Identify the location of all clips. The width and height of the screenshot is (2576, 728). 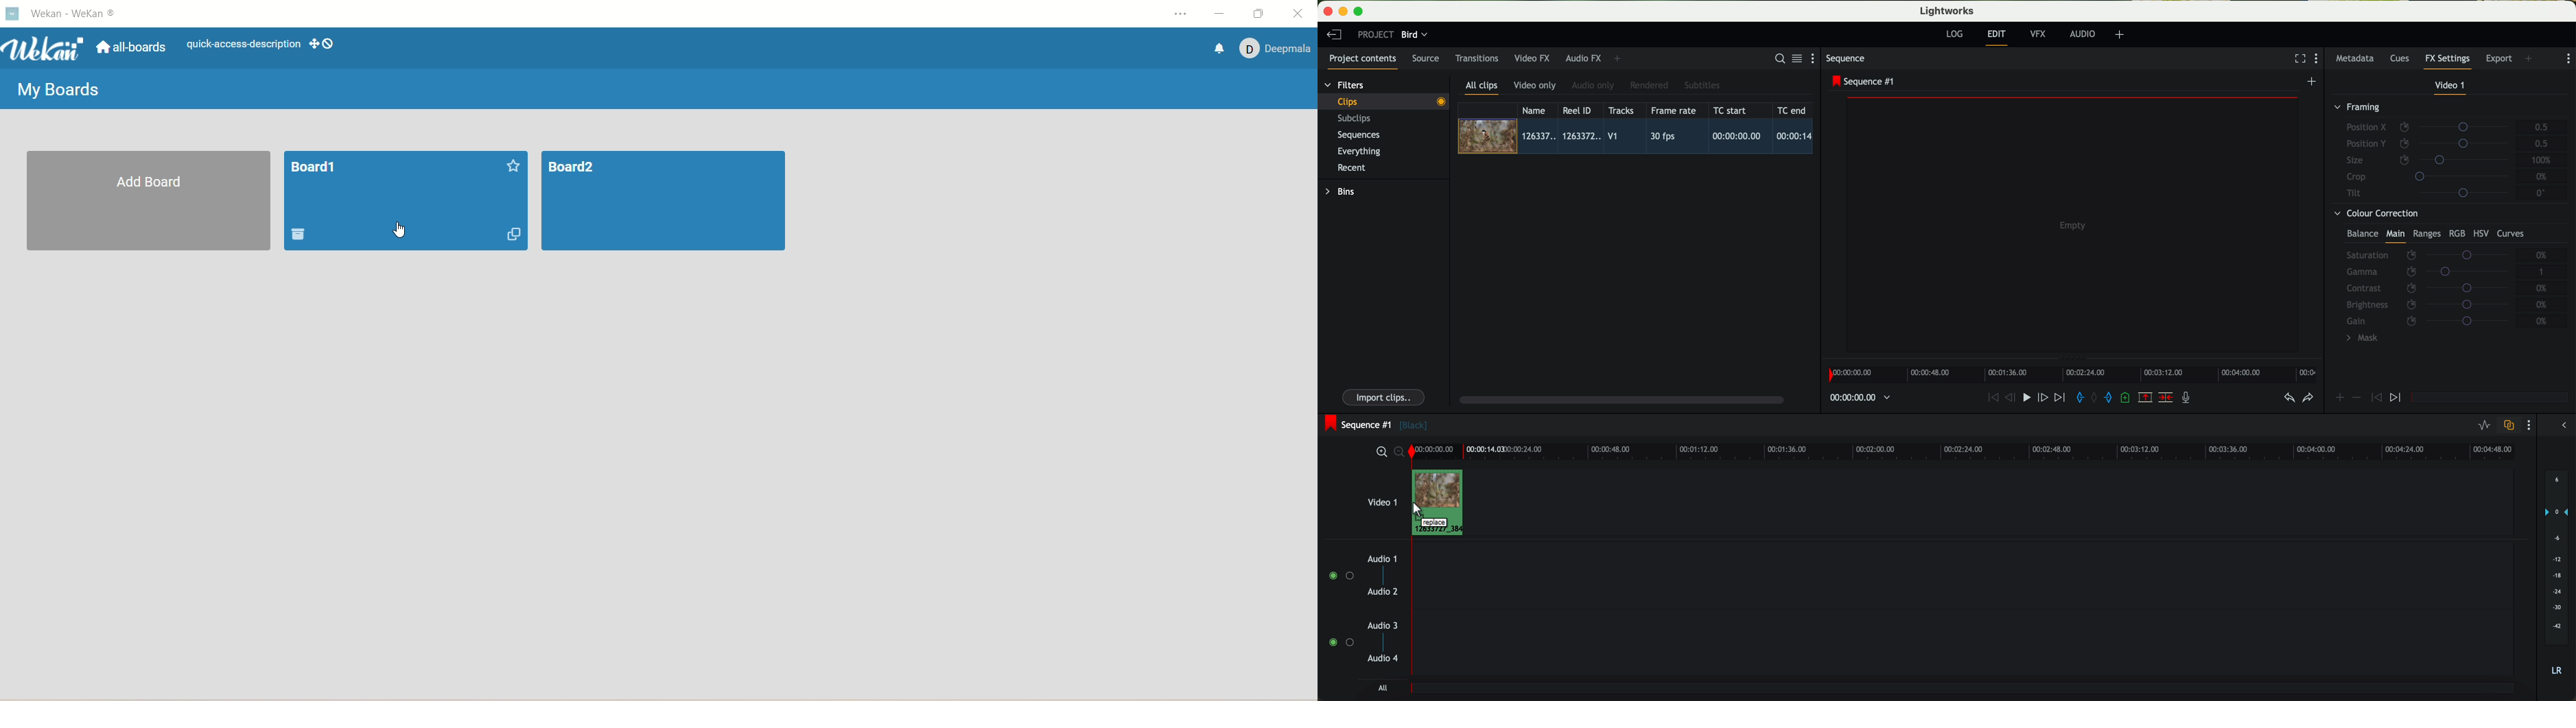
(1482, 88).